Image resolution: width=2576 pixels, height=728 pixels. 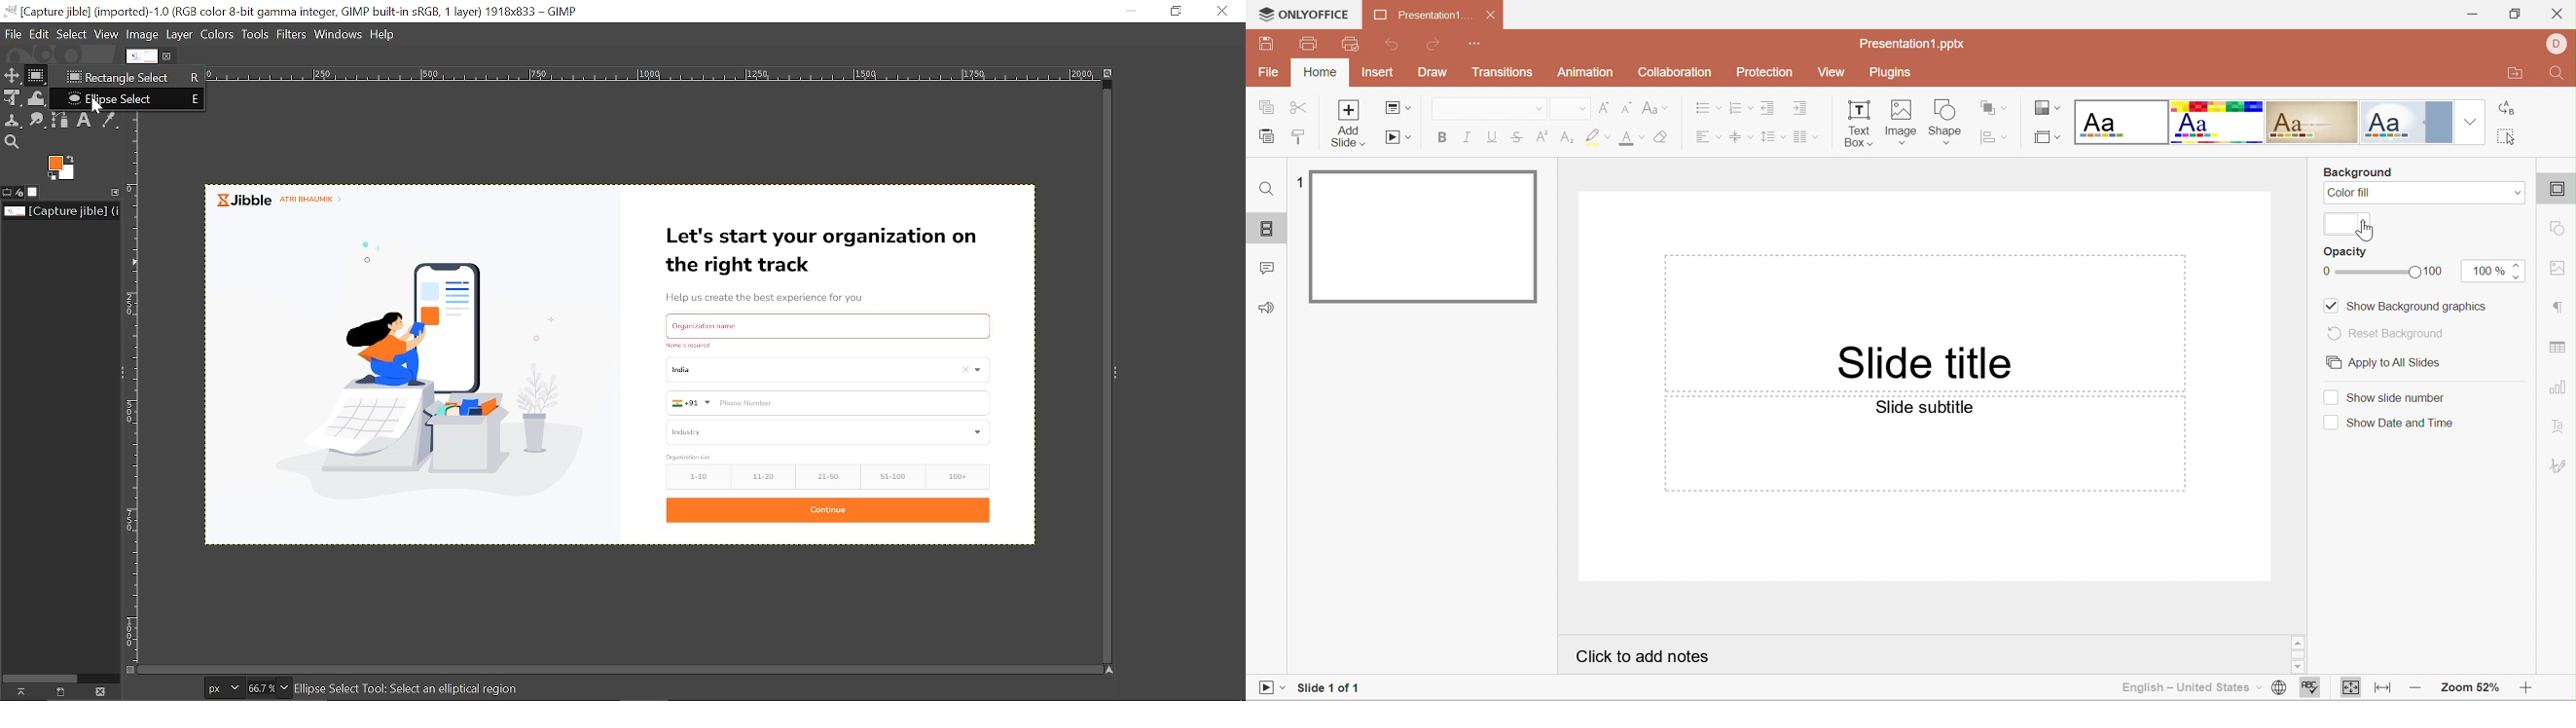 I want to click on Comments, so click(x=1265, y=269).